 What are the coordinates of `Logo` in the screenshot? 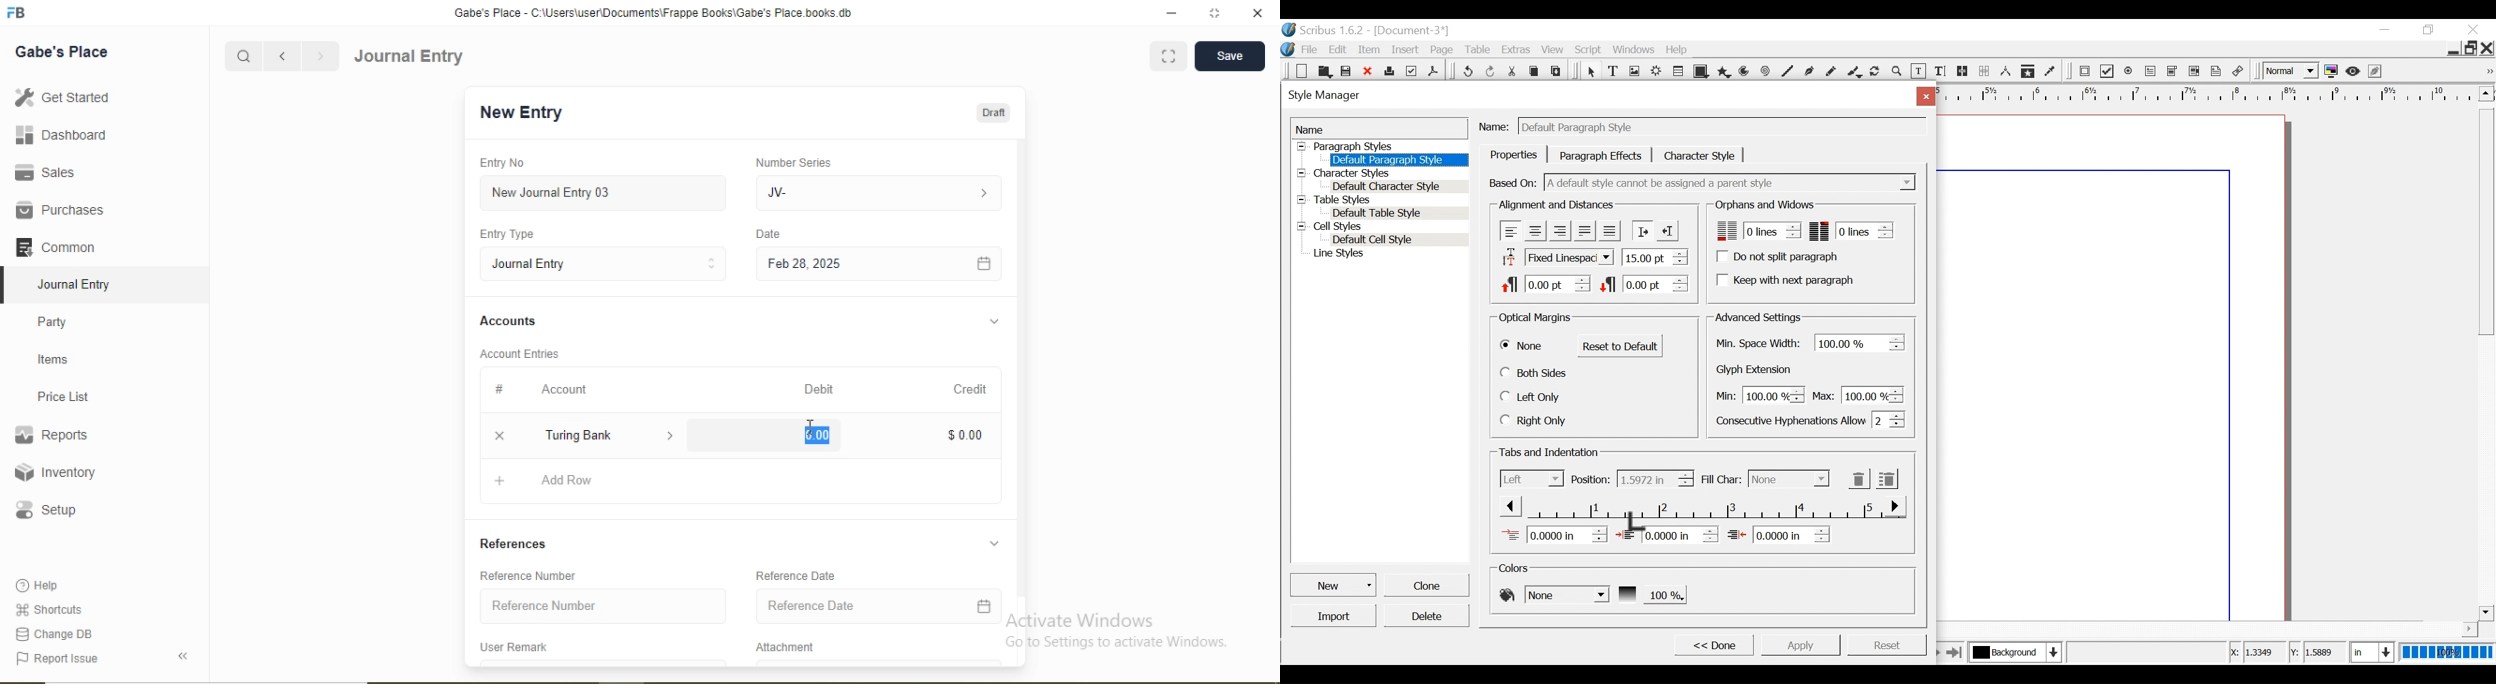 It's located at (17, 13).